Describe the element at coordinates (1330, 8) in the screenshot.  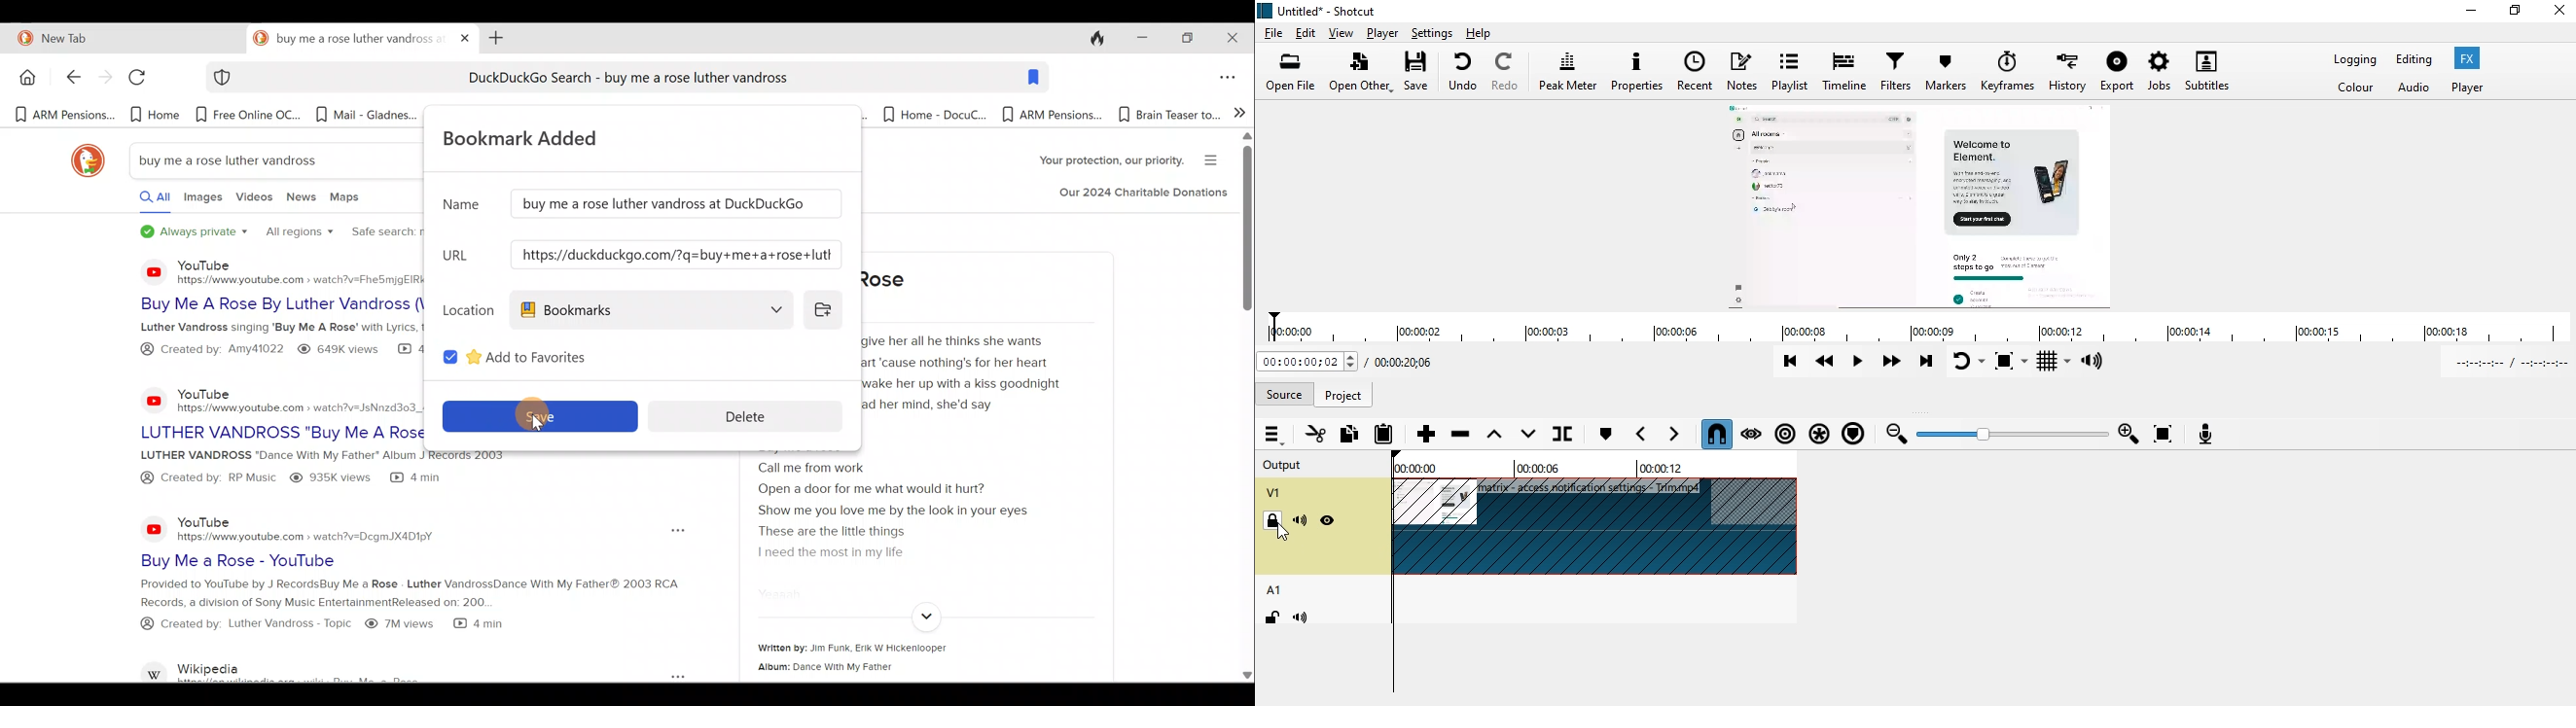
I see `shotcut` at that location.